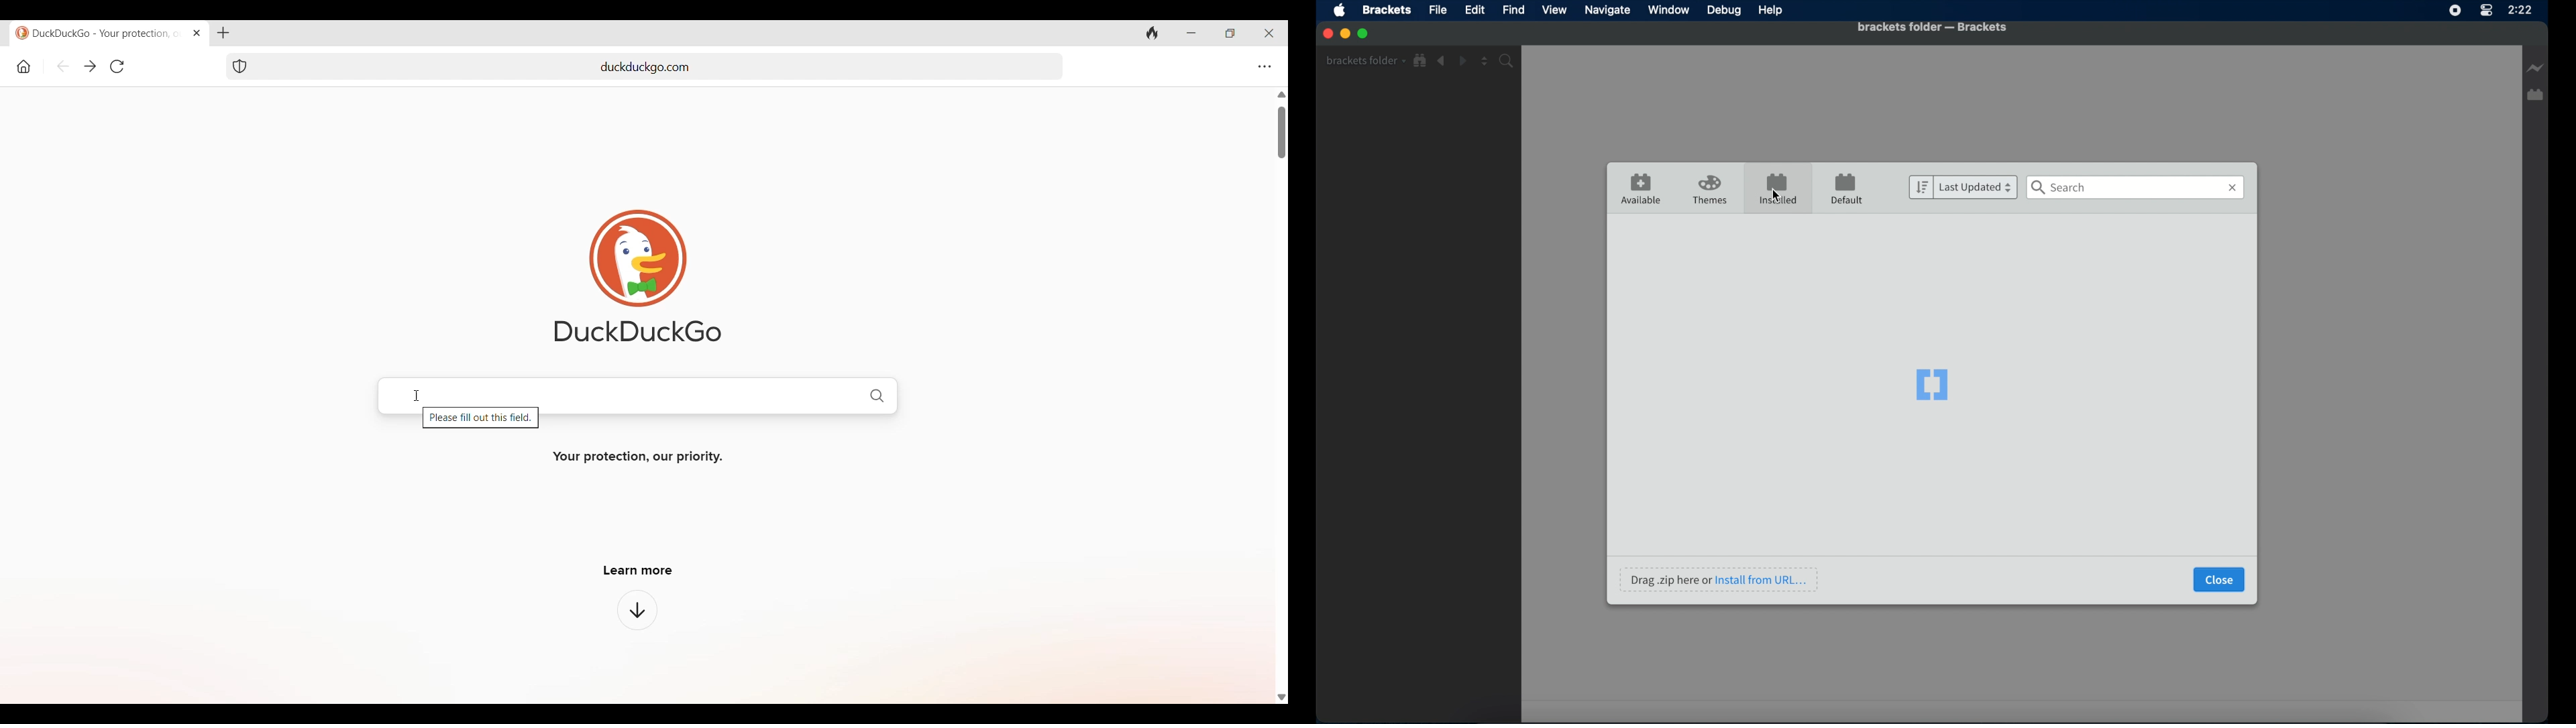  What do you see at coordinates (2137, 188) in the screenshot?
I see `search bar` at bounding box center [2137, 188].